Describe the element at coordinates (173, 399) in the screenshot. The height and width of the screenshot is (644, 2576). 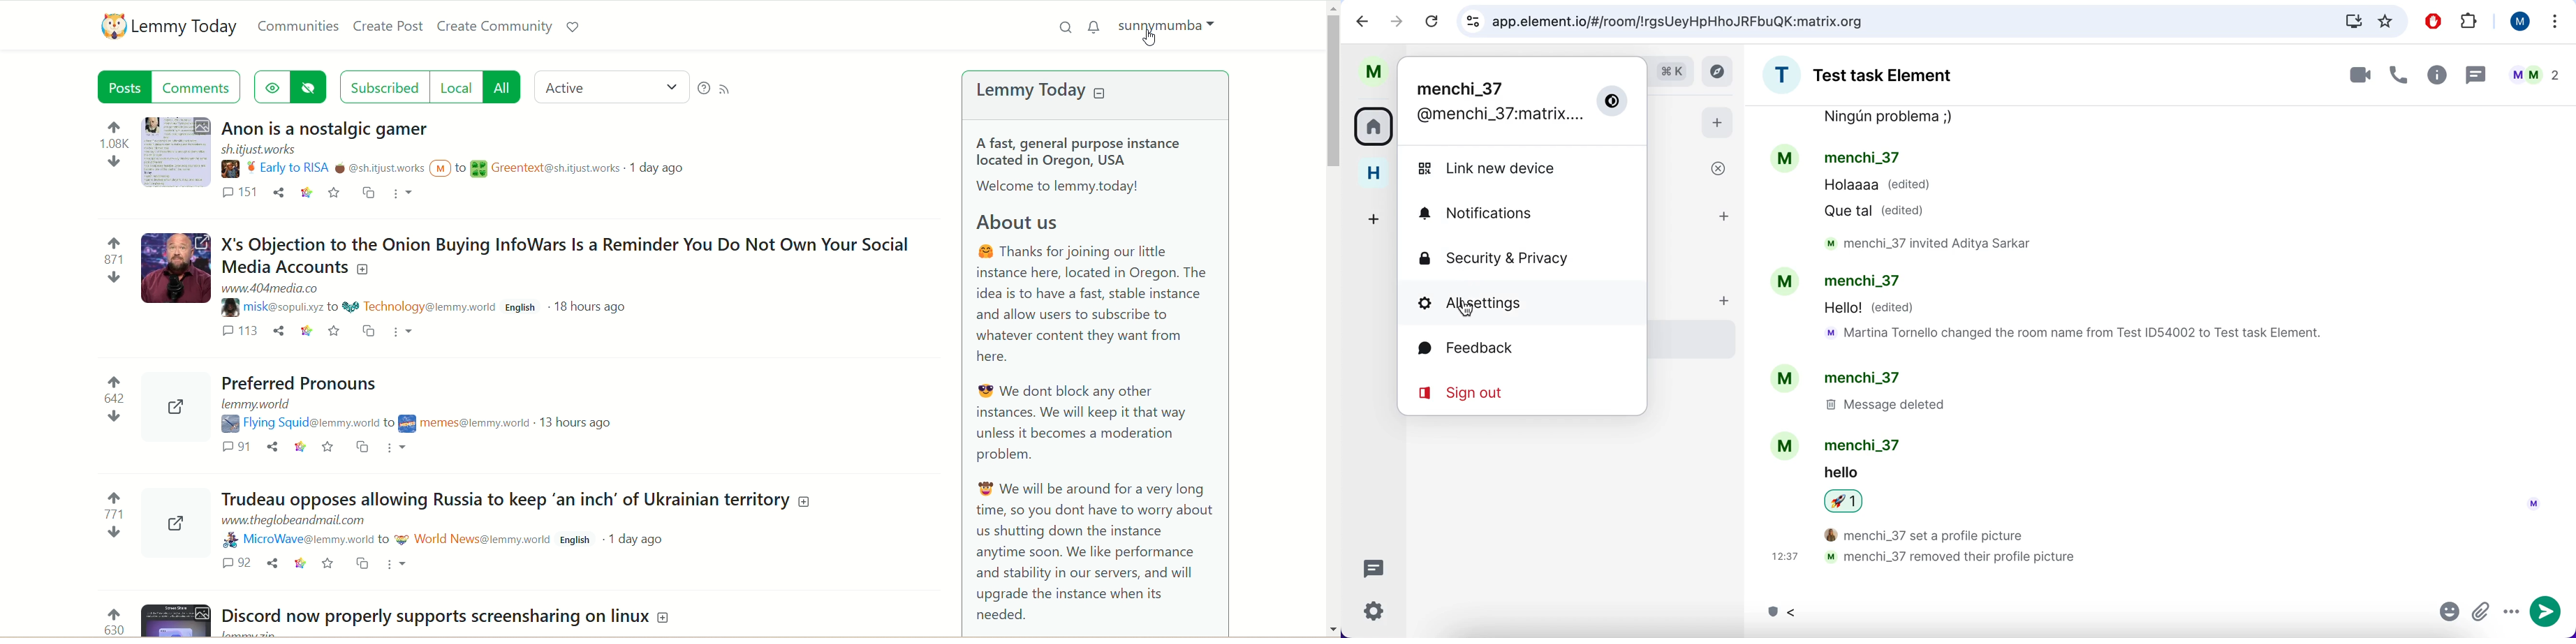
I see `Can be expanded` at that location.